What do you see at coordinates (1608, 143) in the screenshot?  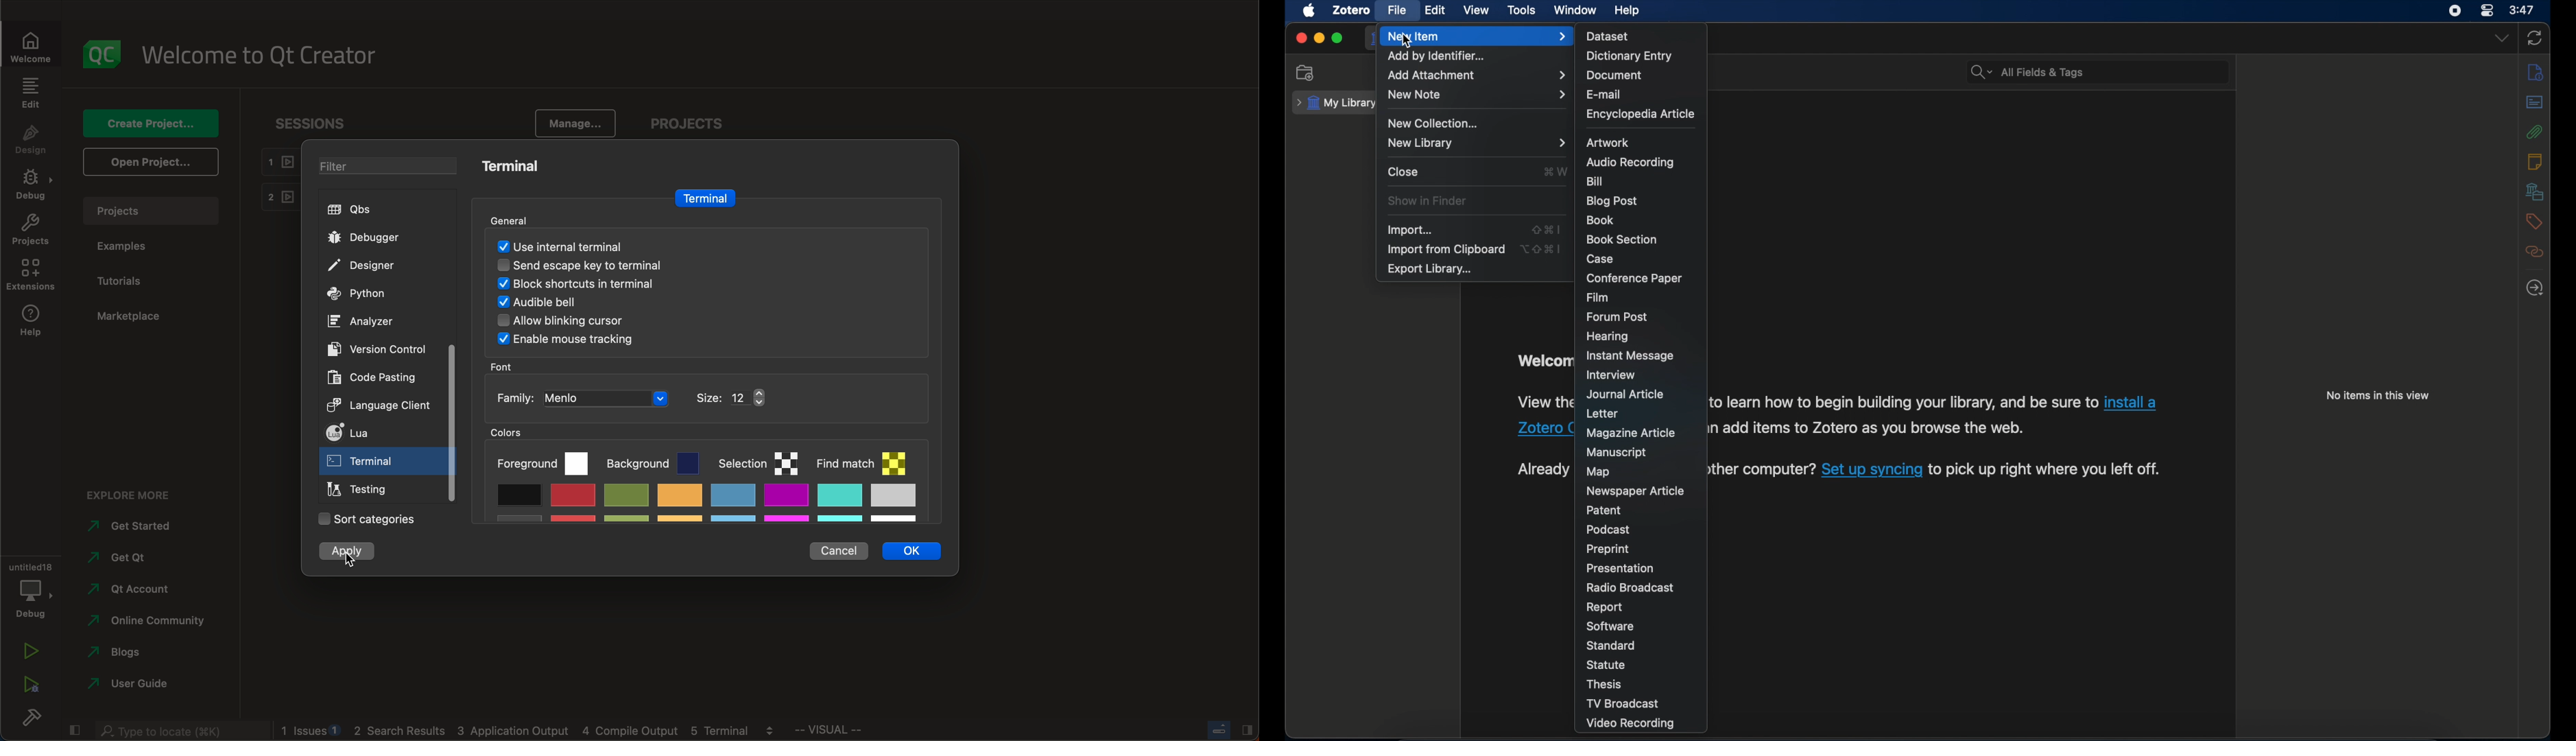 I see `artwork` at bounding box center [1608, 143].